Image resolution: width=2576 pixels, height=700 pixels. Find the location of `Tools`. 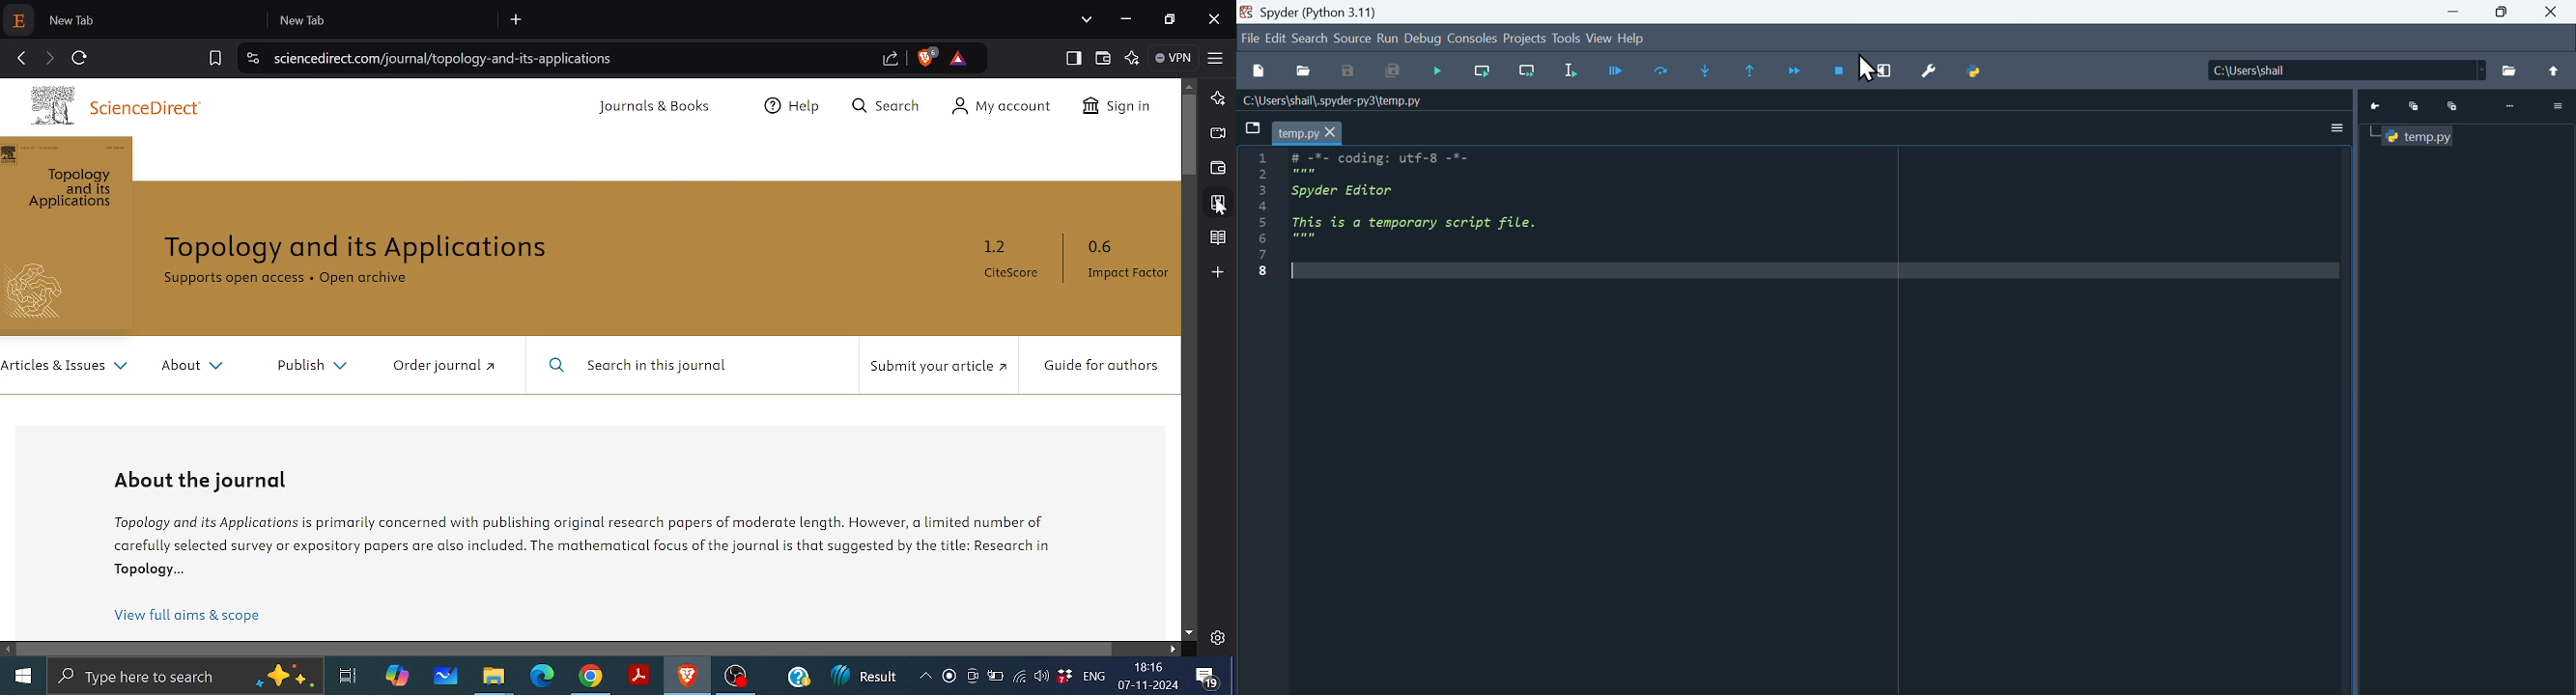

Tools is located at coordinates (1566, 40).